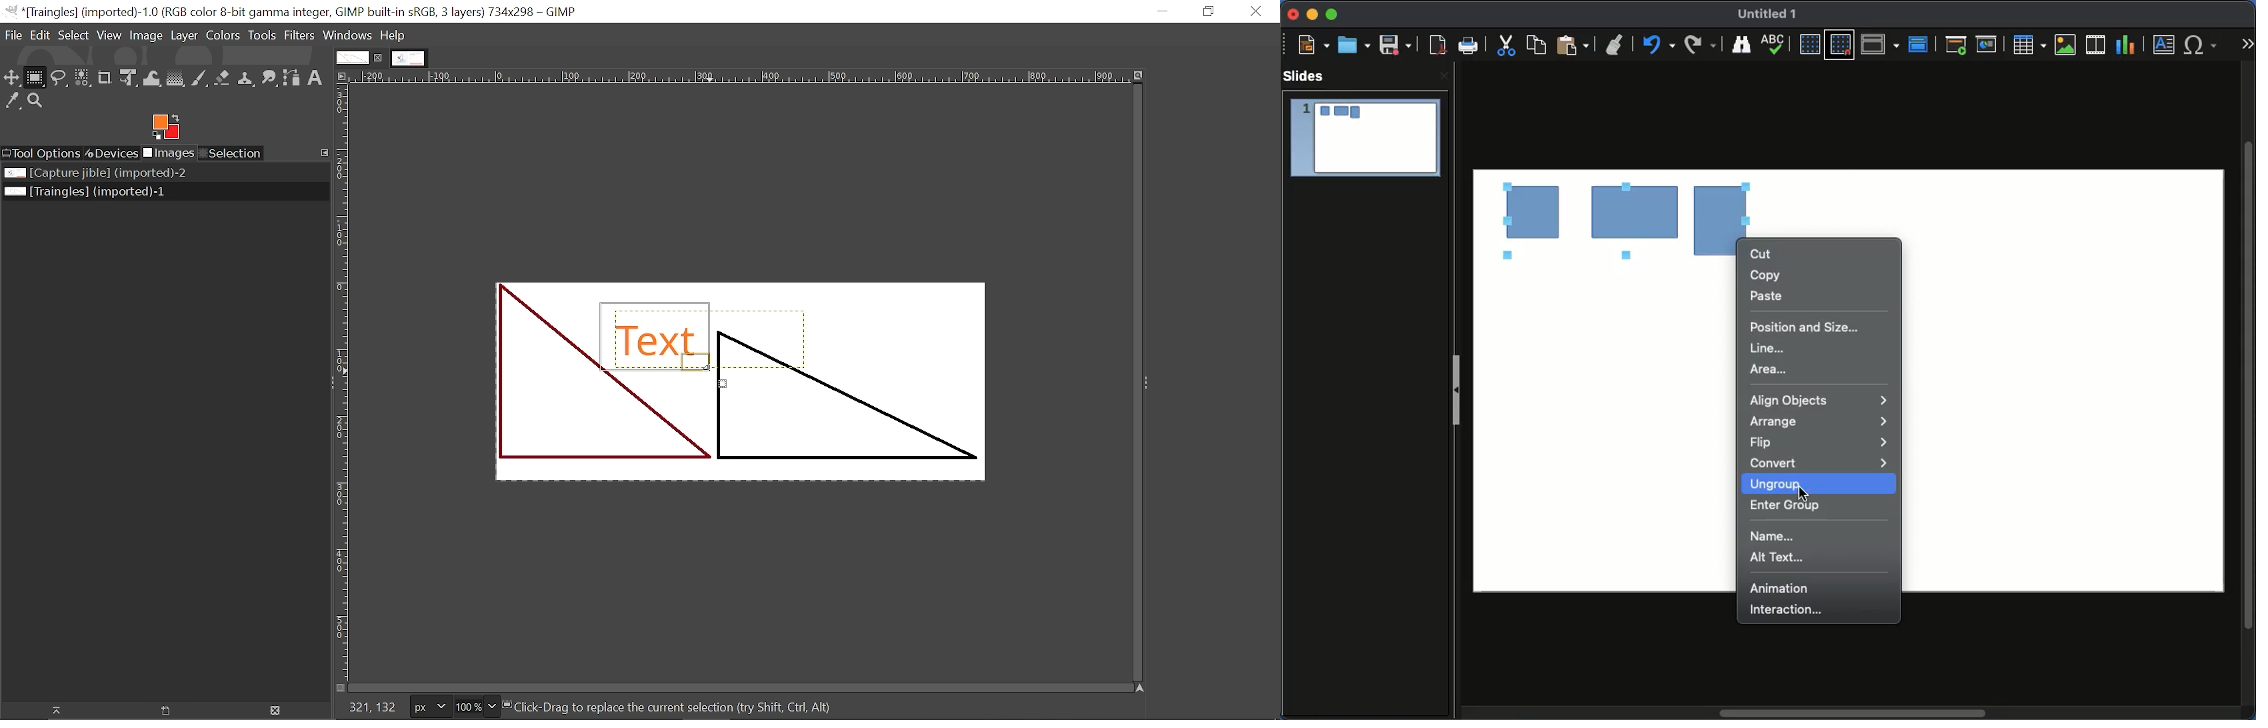 The image size is (2268, 728). I want to click on Free select, so click(60, 77).